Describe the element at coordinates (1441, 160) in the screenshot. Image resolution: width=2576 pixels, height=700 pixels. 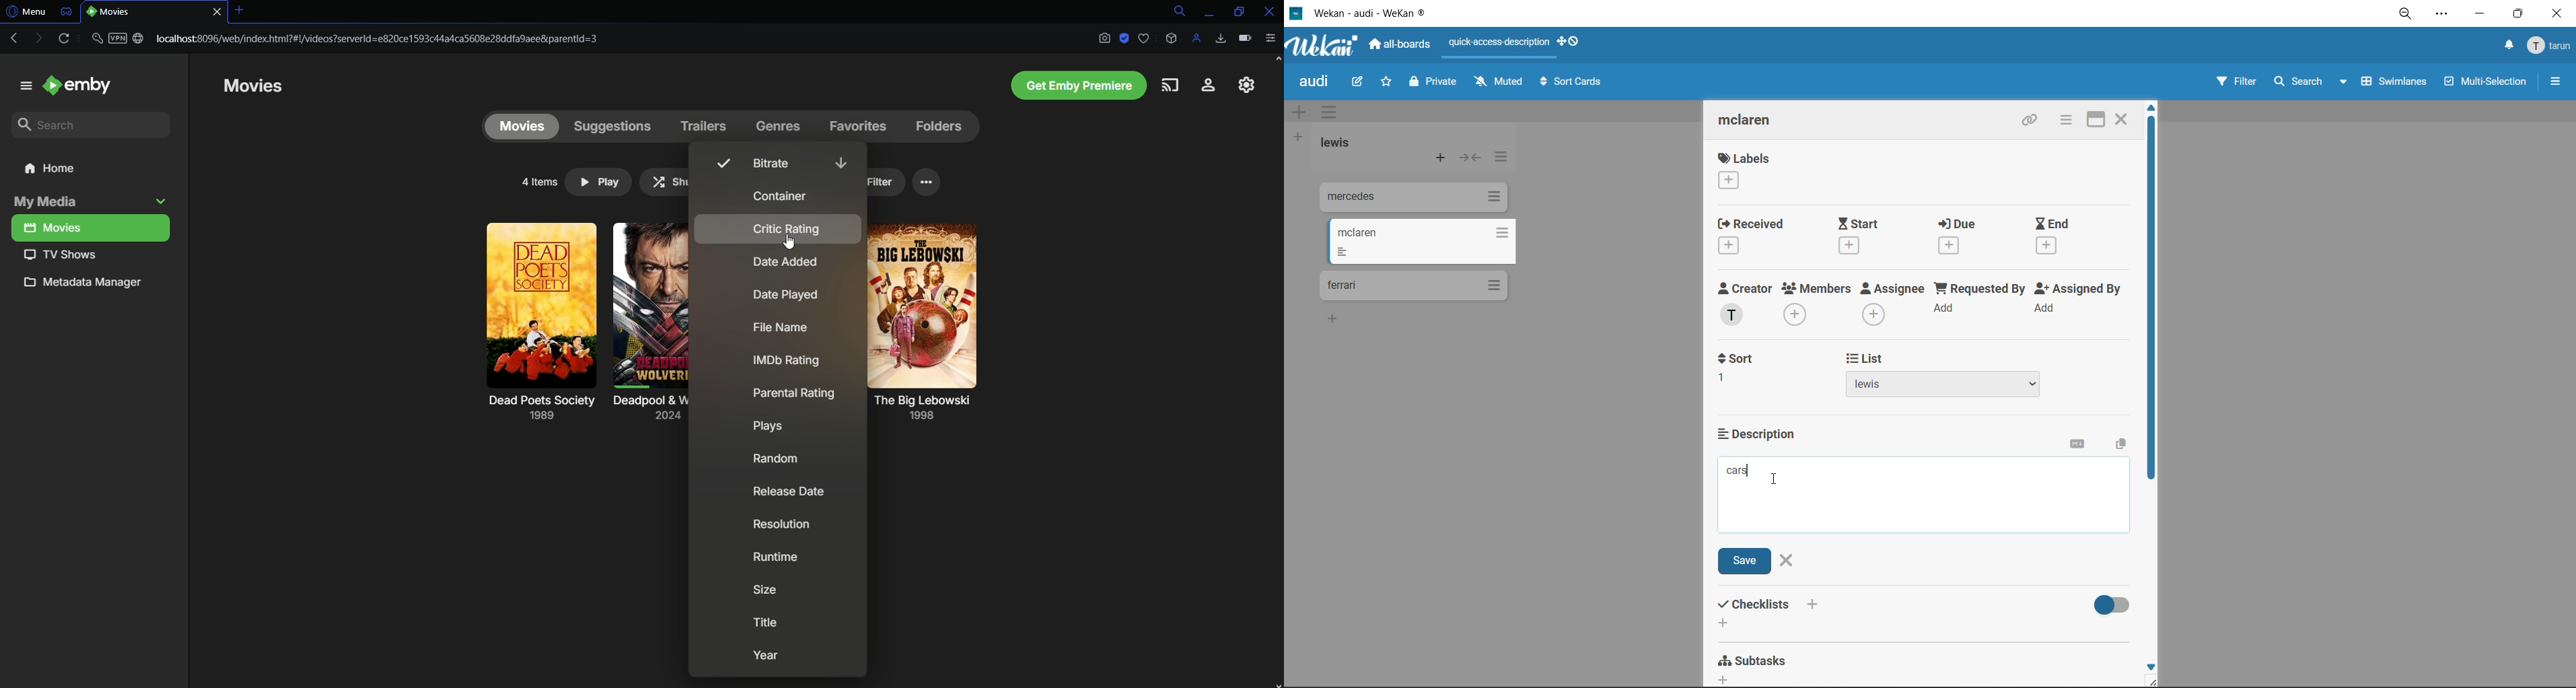
I see `add card` at that location.